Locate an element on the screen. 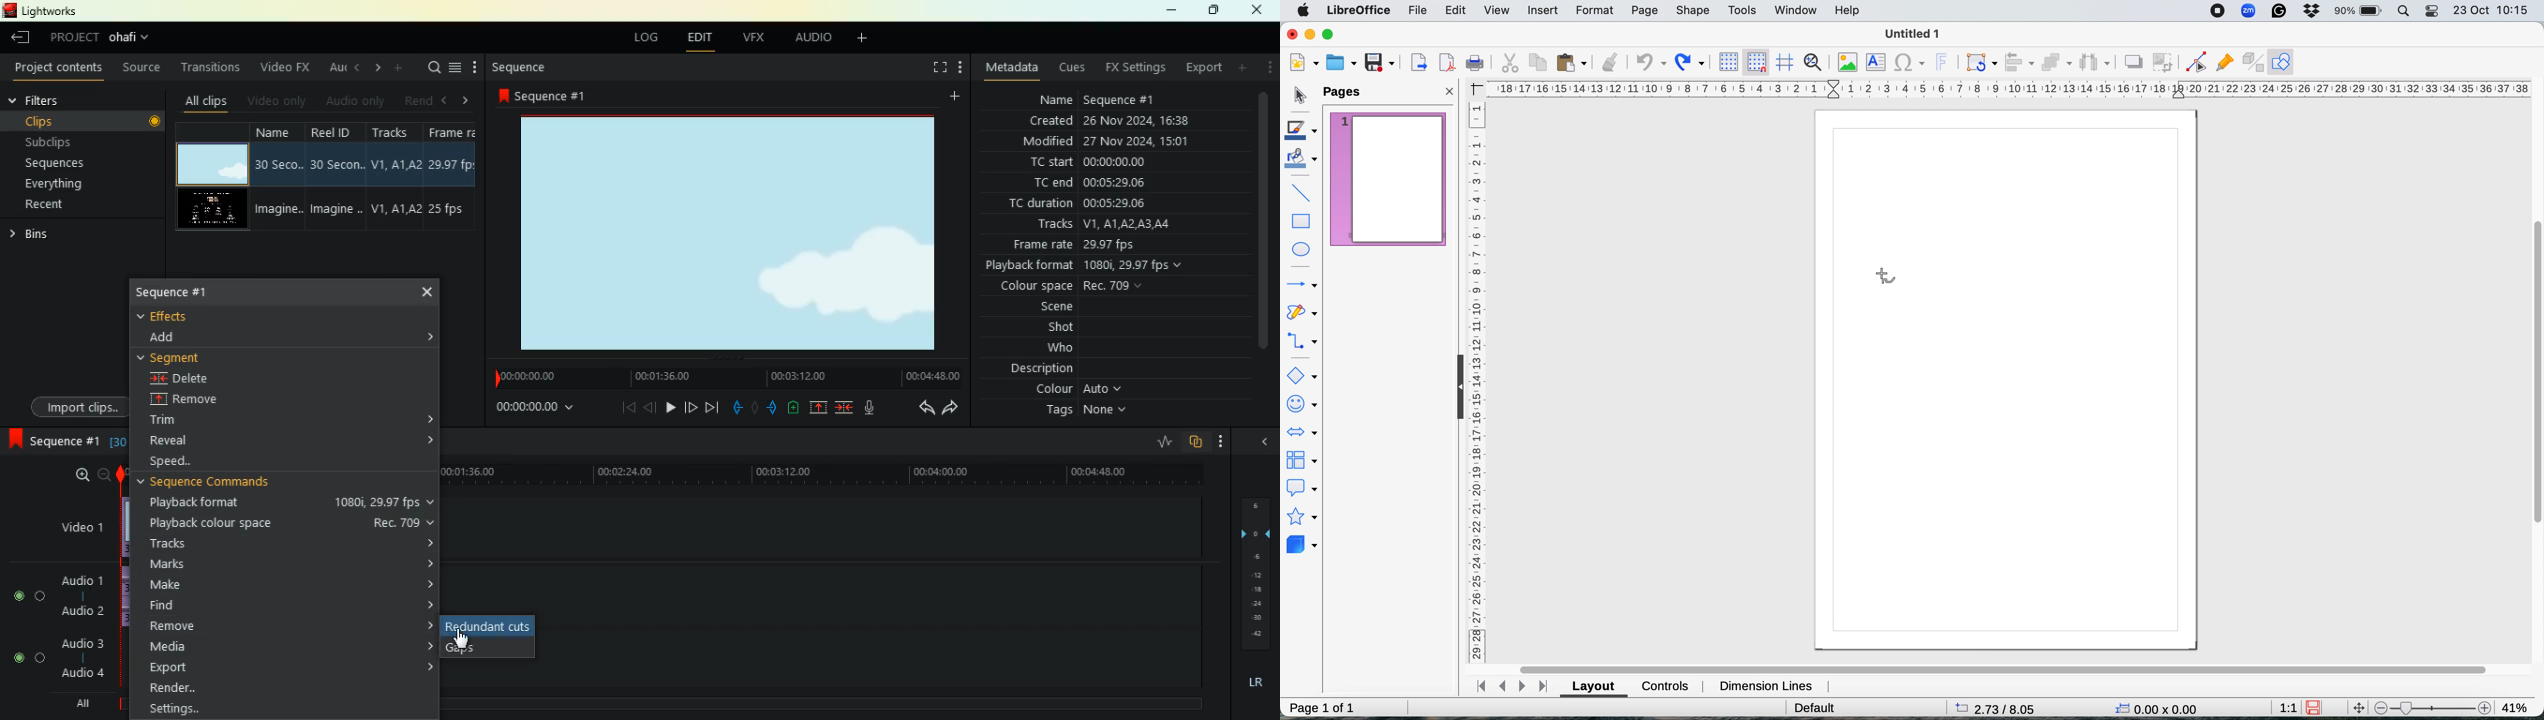  fullscreen is located at coordinates (933, 68).